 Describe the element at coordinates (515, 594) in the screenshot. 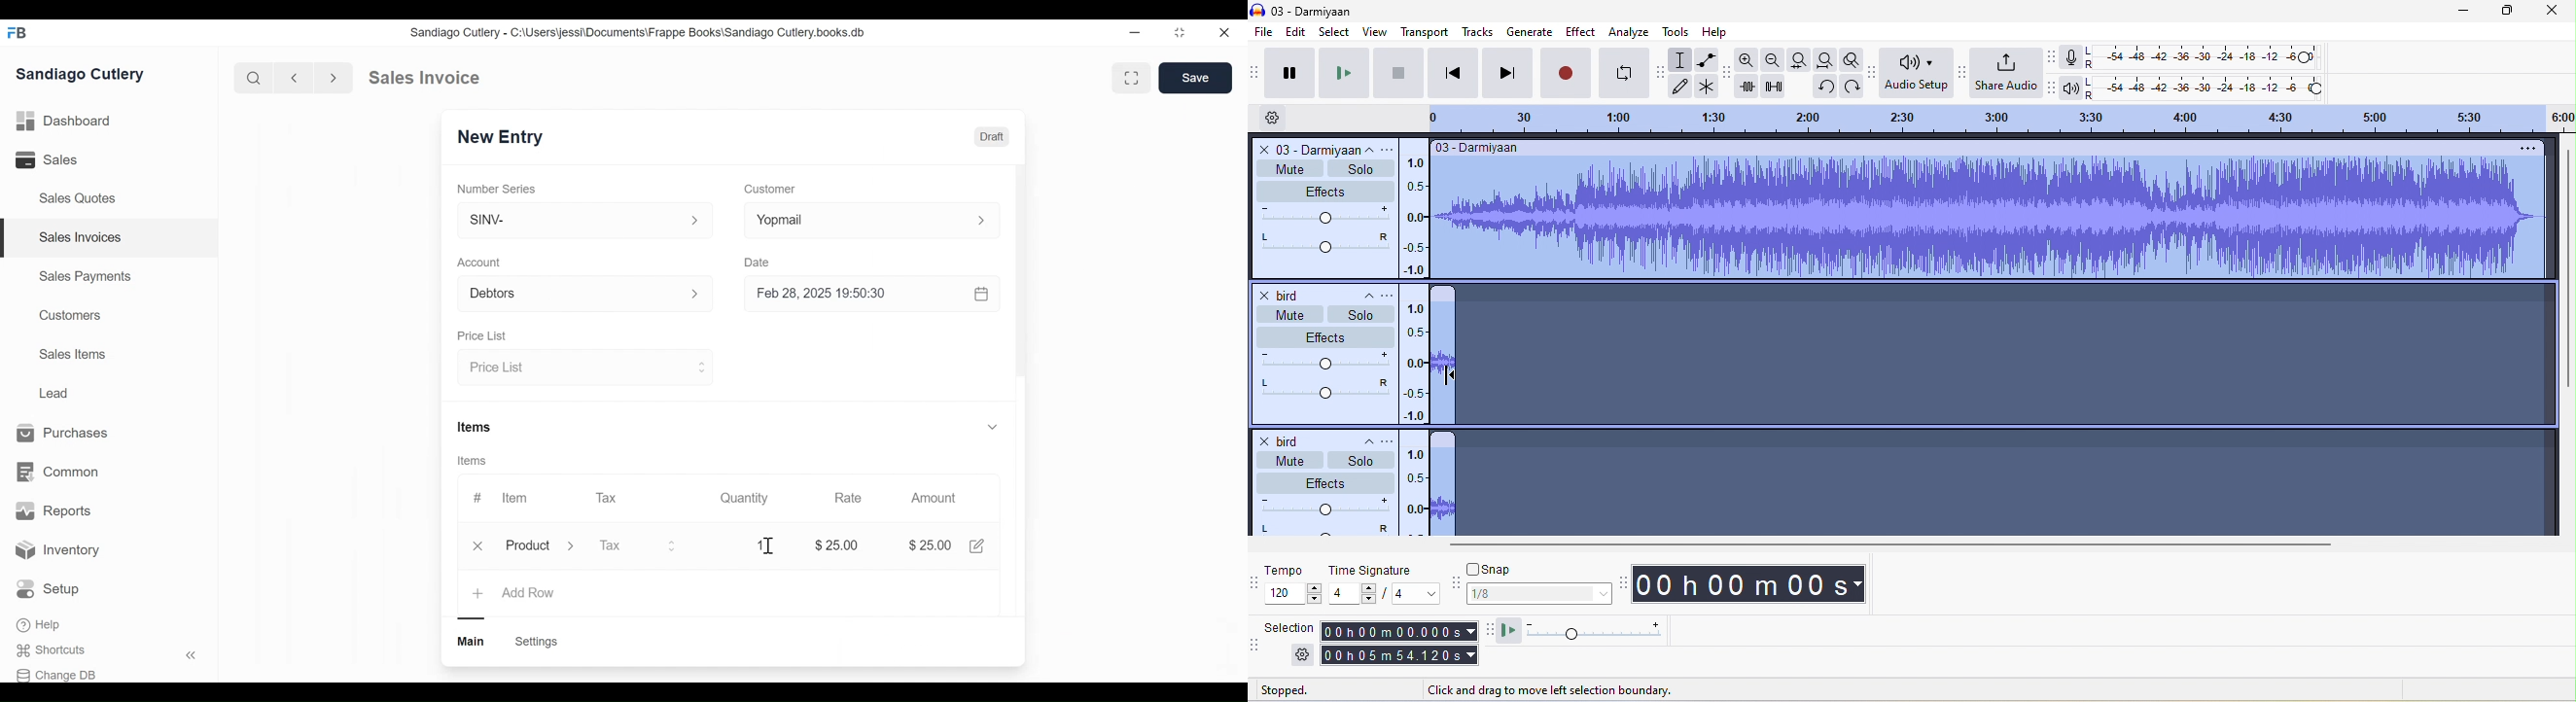

I see `+ Add Row` at that location.